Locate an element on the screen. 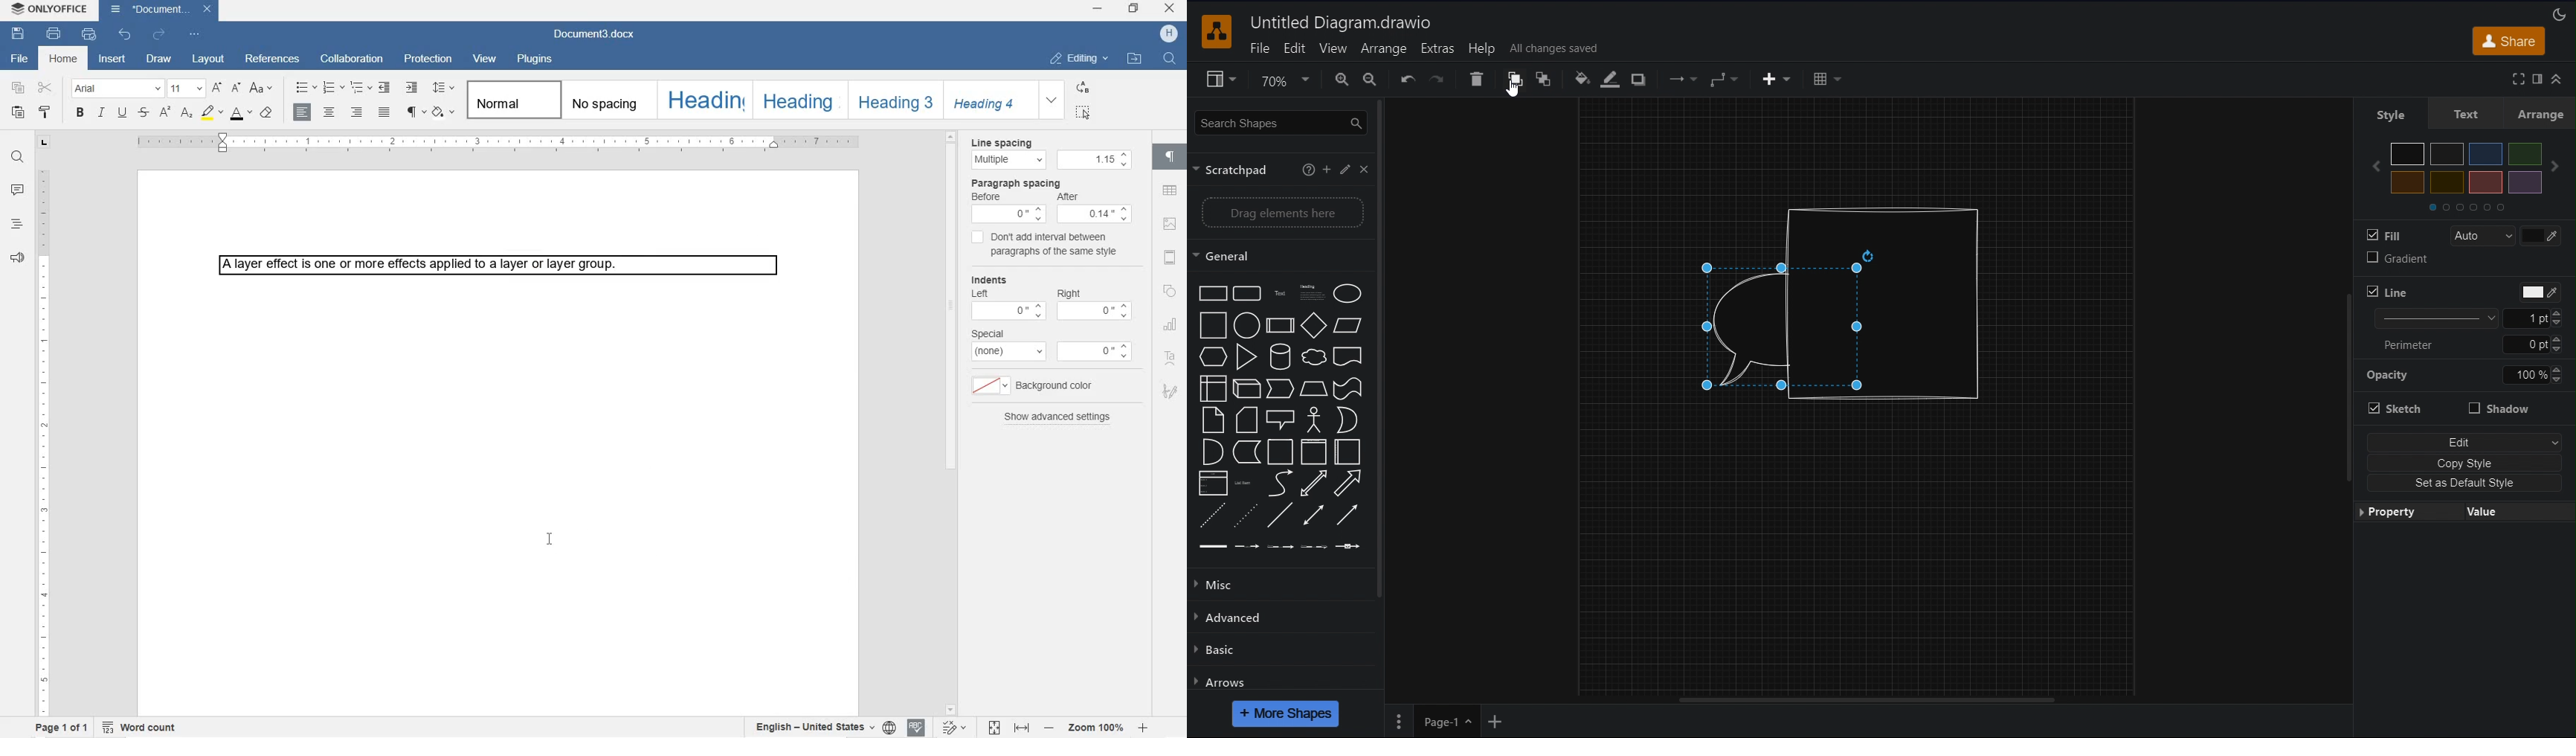  DOCUMENT3.DOCX is located at coordinates (163, 11).